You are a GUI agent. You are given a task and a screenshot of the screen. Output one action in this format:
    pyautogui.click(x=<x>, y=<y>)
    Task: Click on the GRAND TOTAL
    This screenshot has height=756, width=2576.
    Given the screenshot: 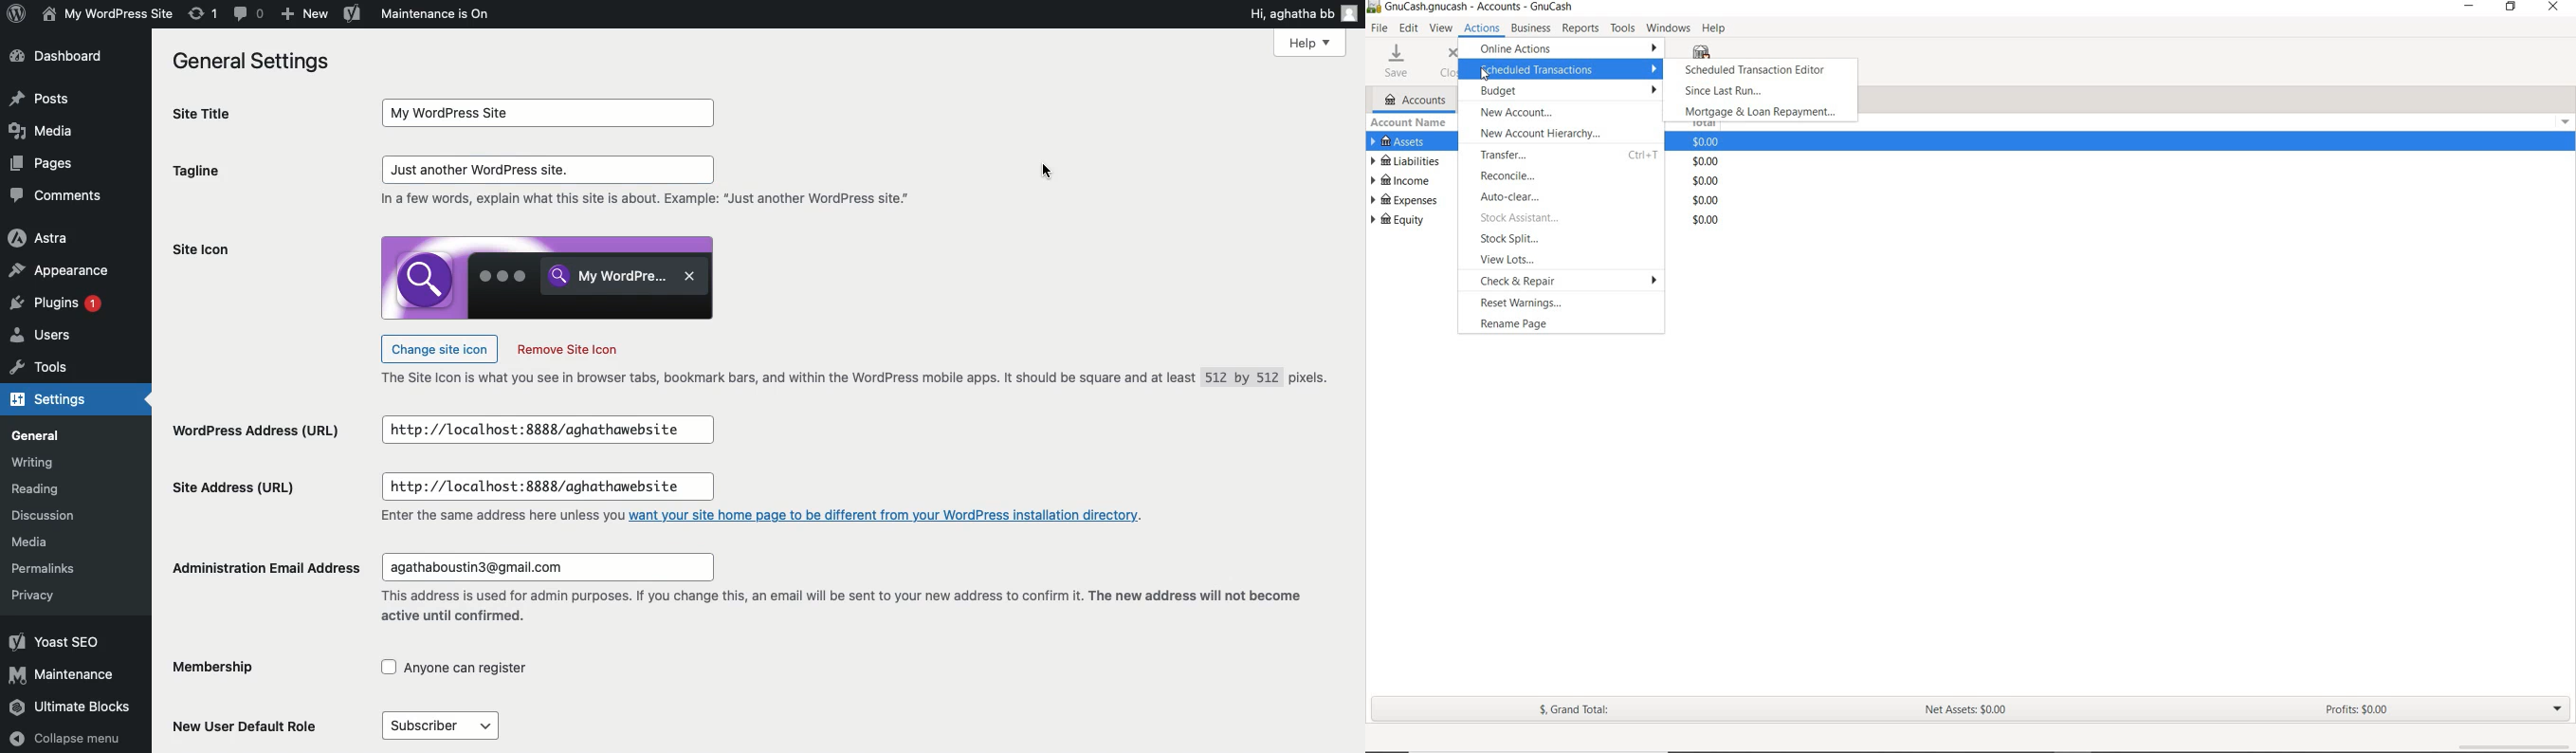 What is the action you would take?
    pyautogui.click(x=1575, y=710)
    